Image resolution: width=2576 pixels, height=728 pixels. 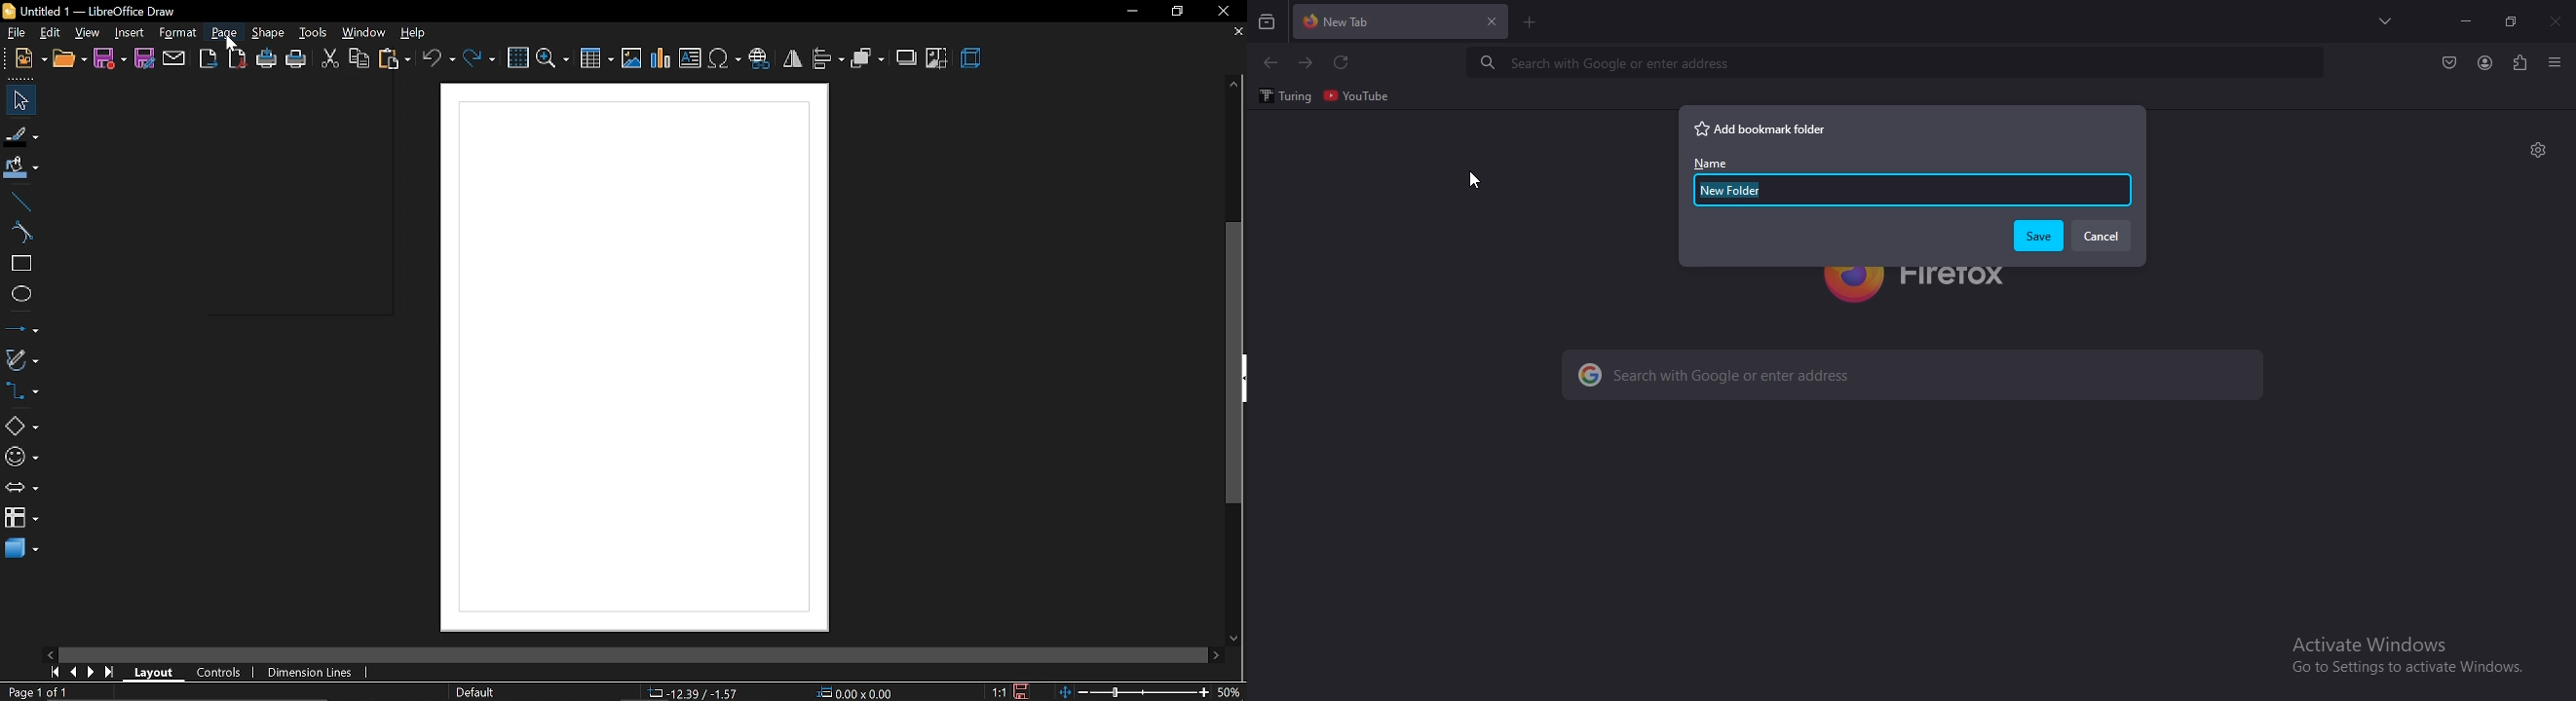 What do you see at coordinates (2557, 20) in the screenshot?
I see `close` at bounding box center [2557, 20].